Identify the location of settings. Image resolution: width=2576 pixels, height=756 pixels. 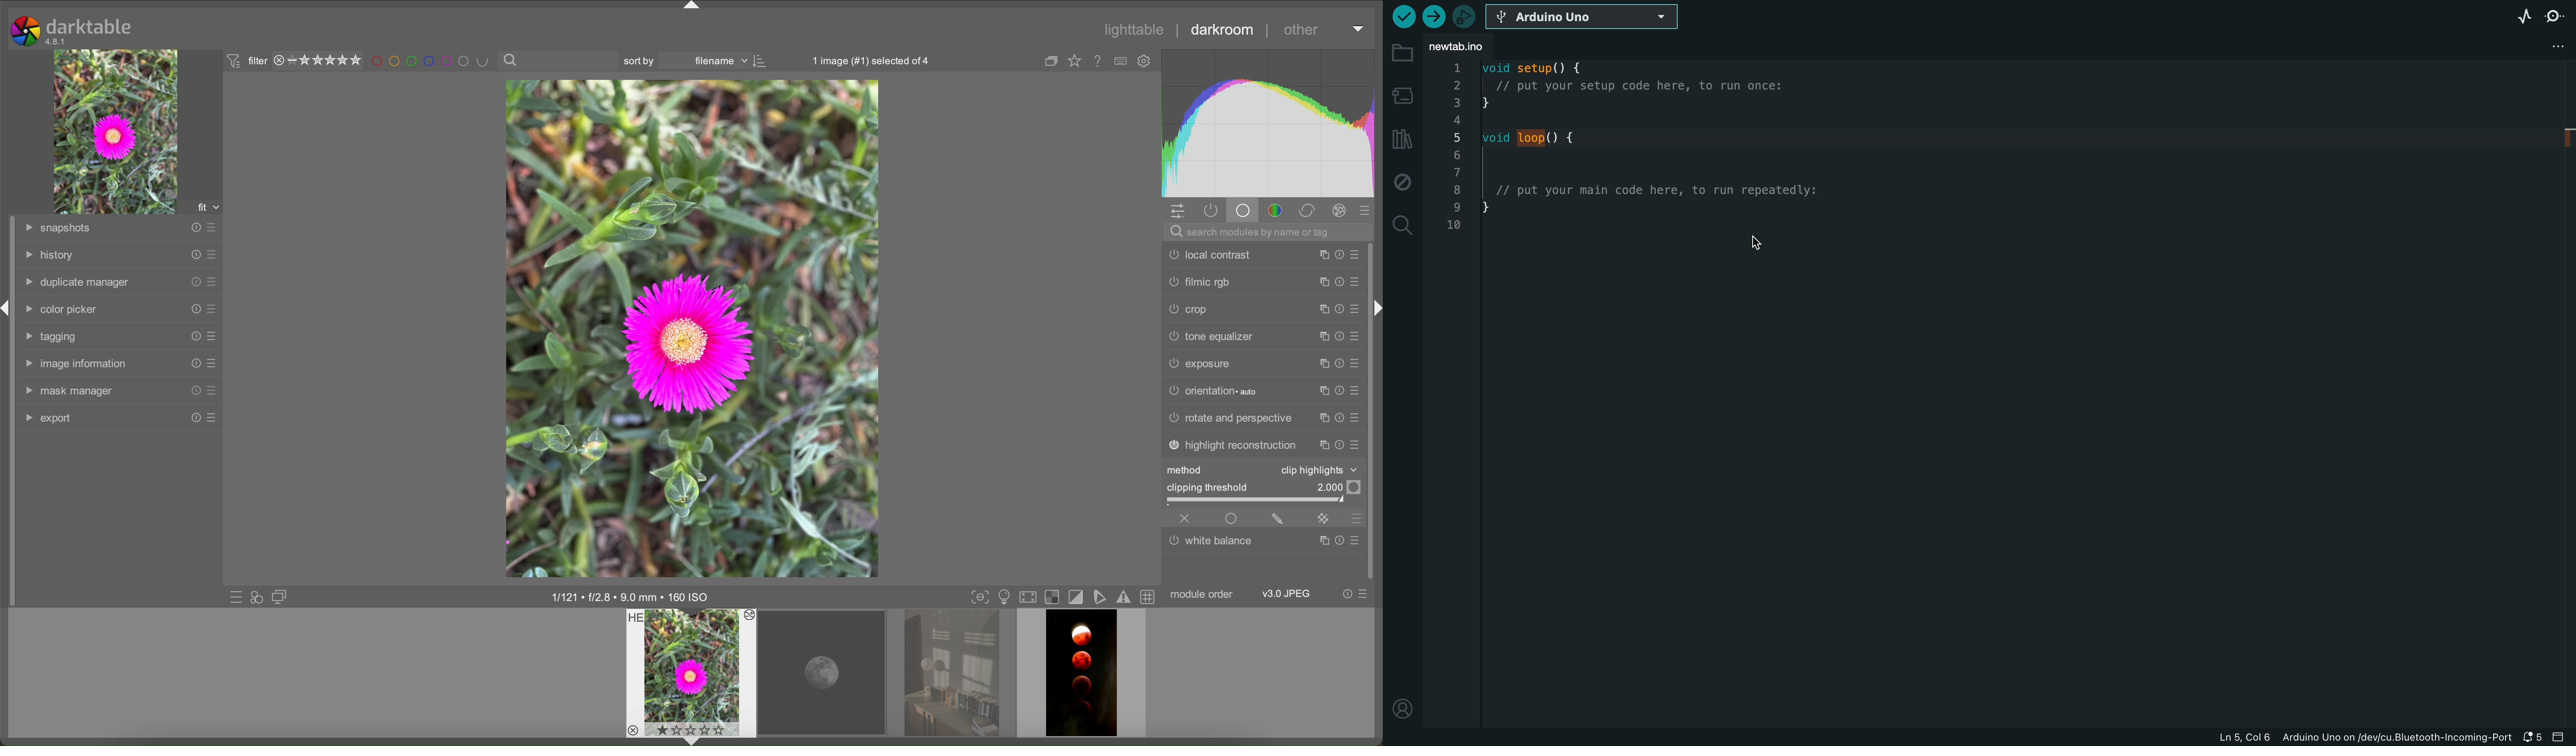
(1144, 61).